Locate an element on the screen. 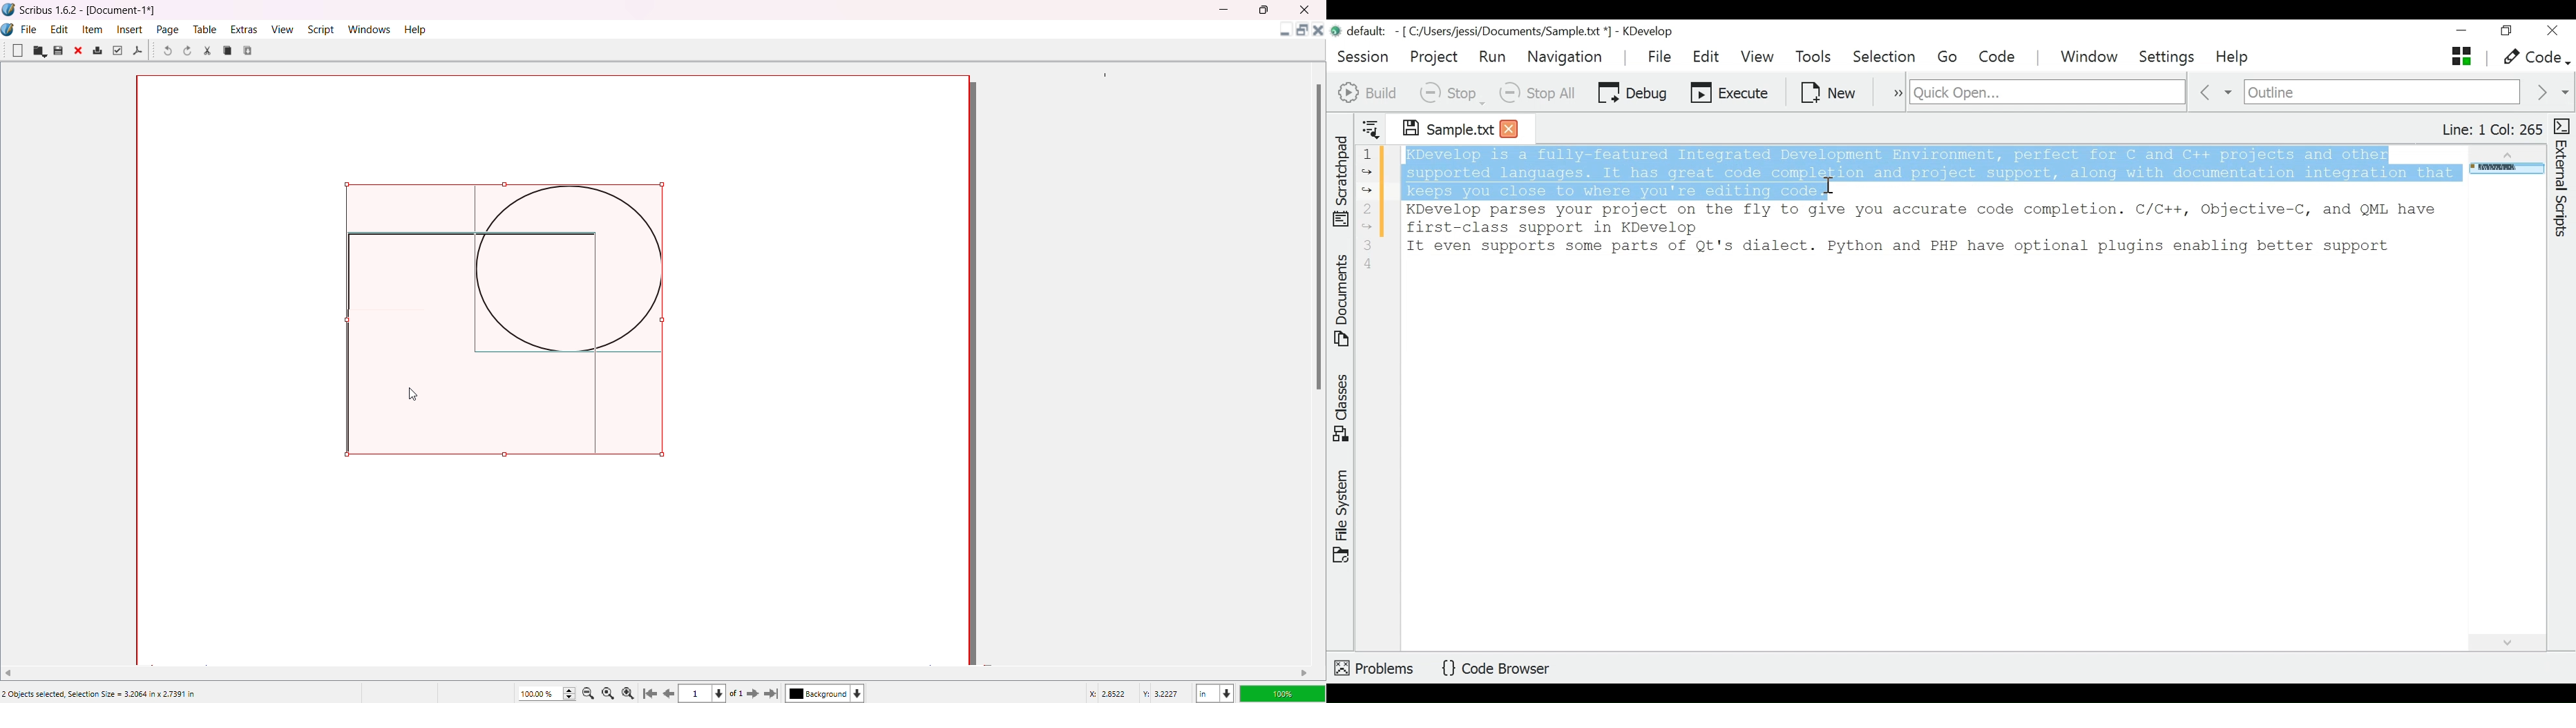 The width and height of the screenshot is (2576, 728). Scroll Bar is located at coordinates (1315, 235).